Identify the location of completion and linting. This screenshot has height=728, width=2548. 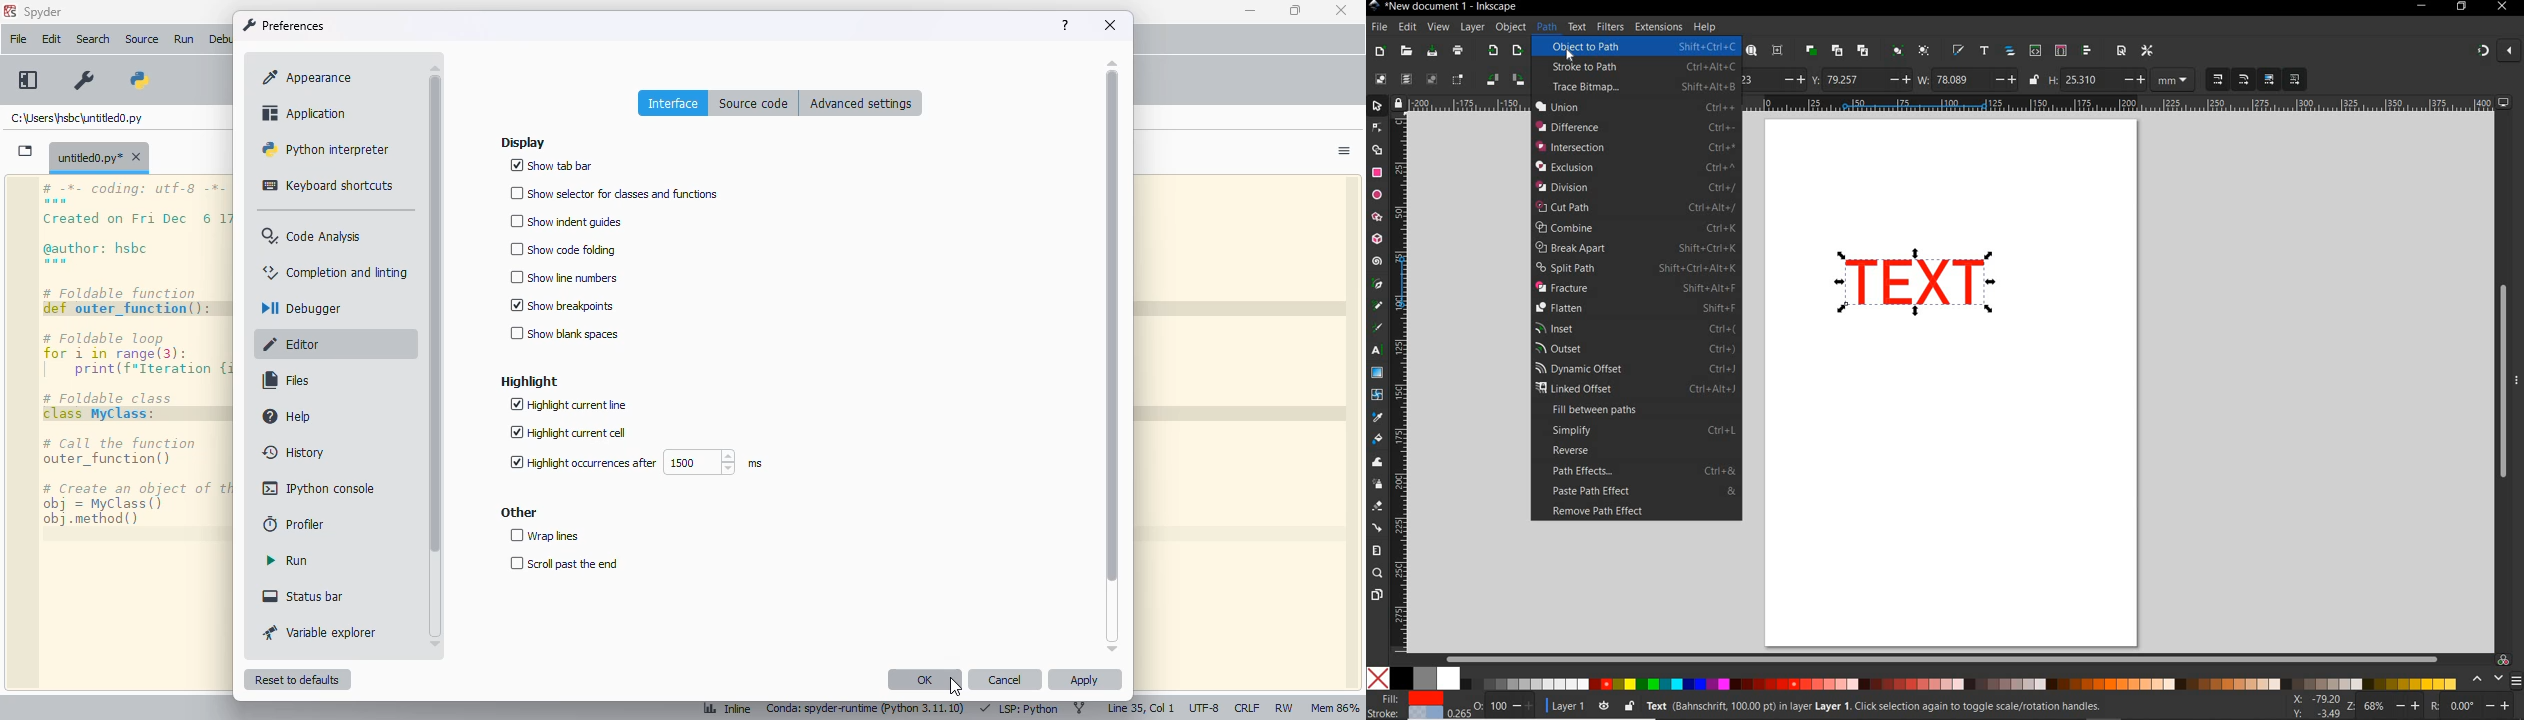
(336, 272).